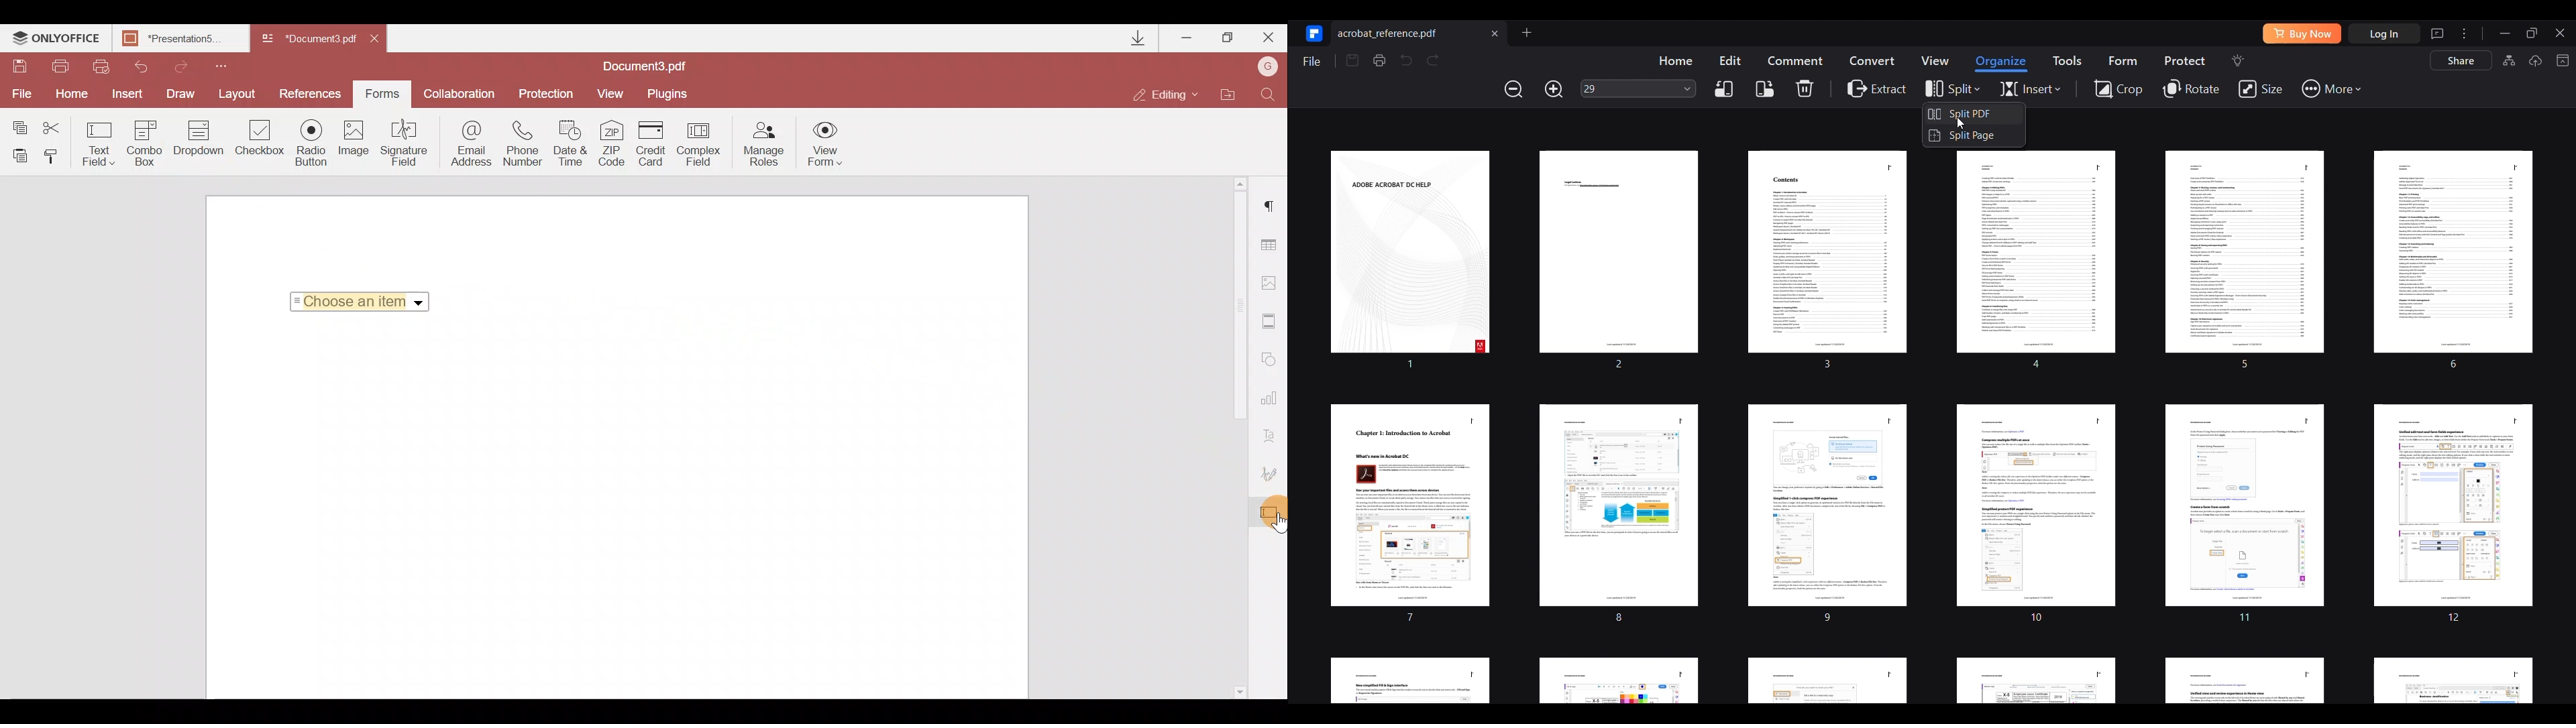 The height and width of the screenshot is (728, 2576). I want to click on Cut, so click(53, 124).